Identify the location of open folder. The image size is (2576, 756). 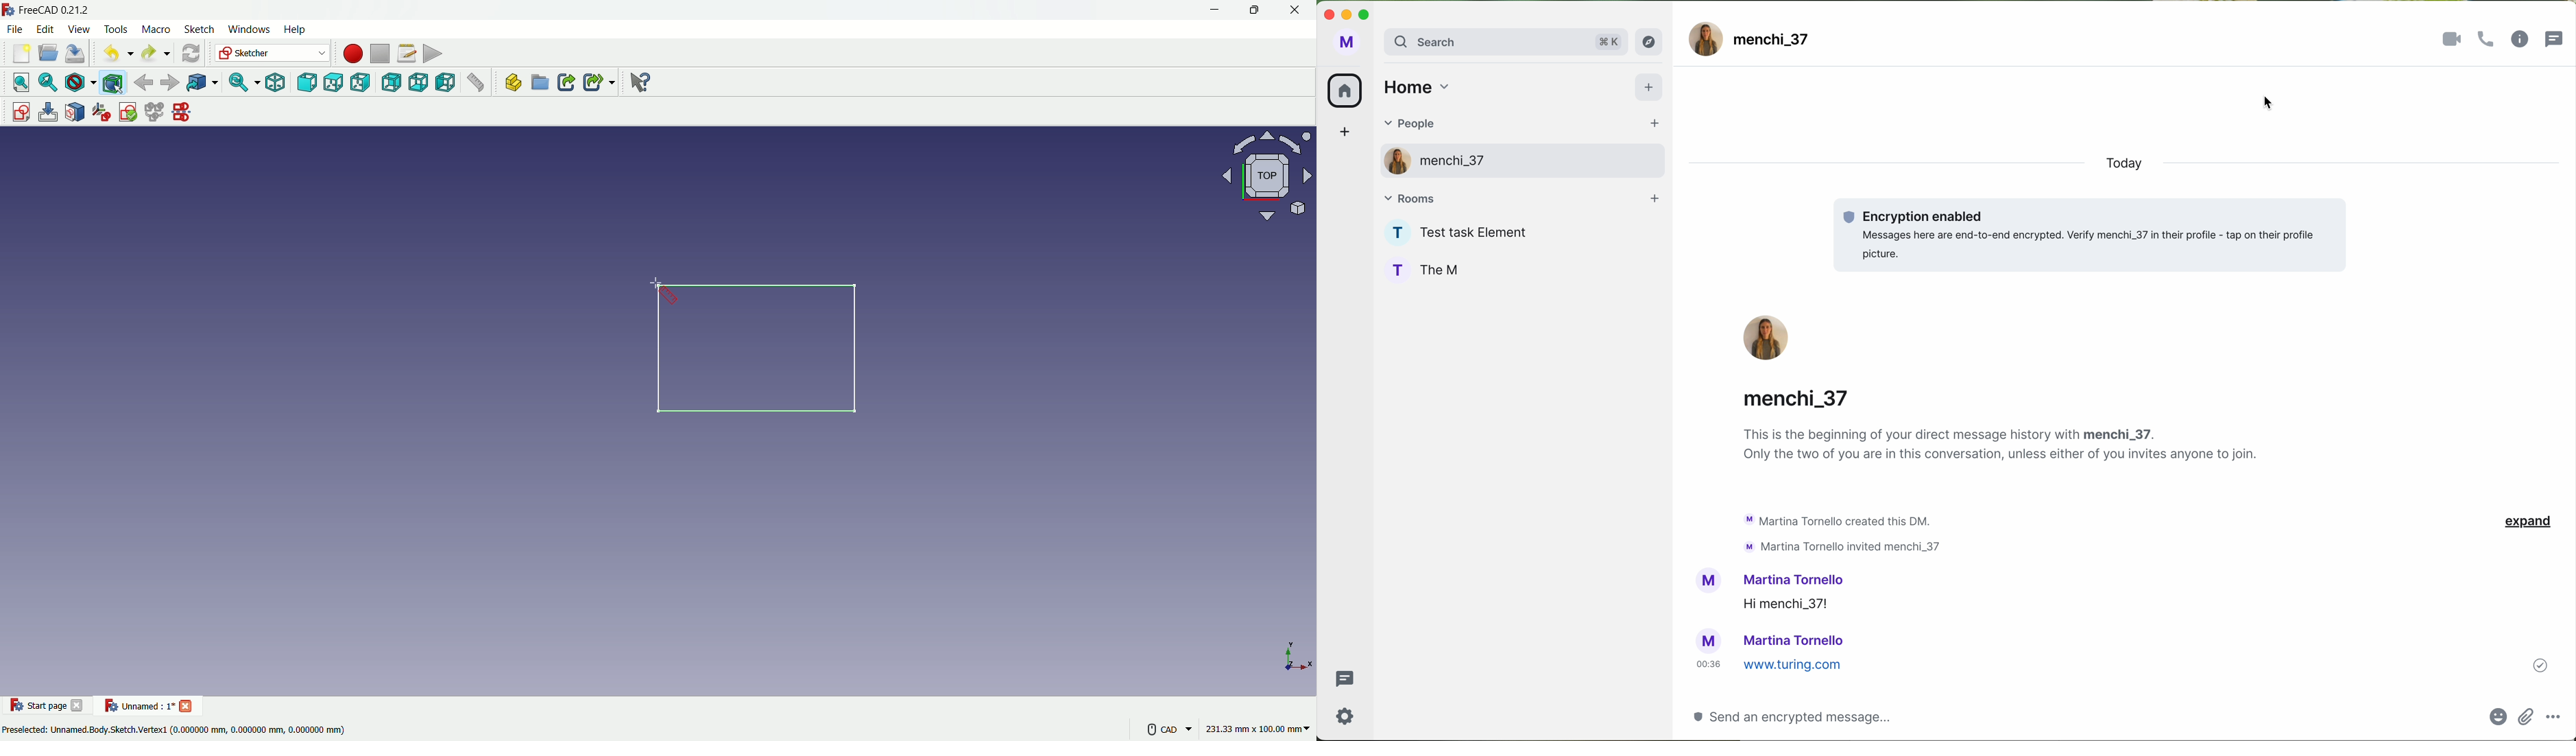
(47, 54).